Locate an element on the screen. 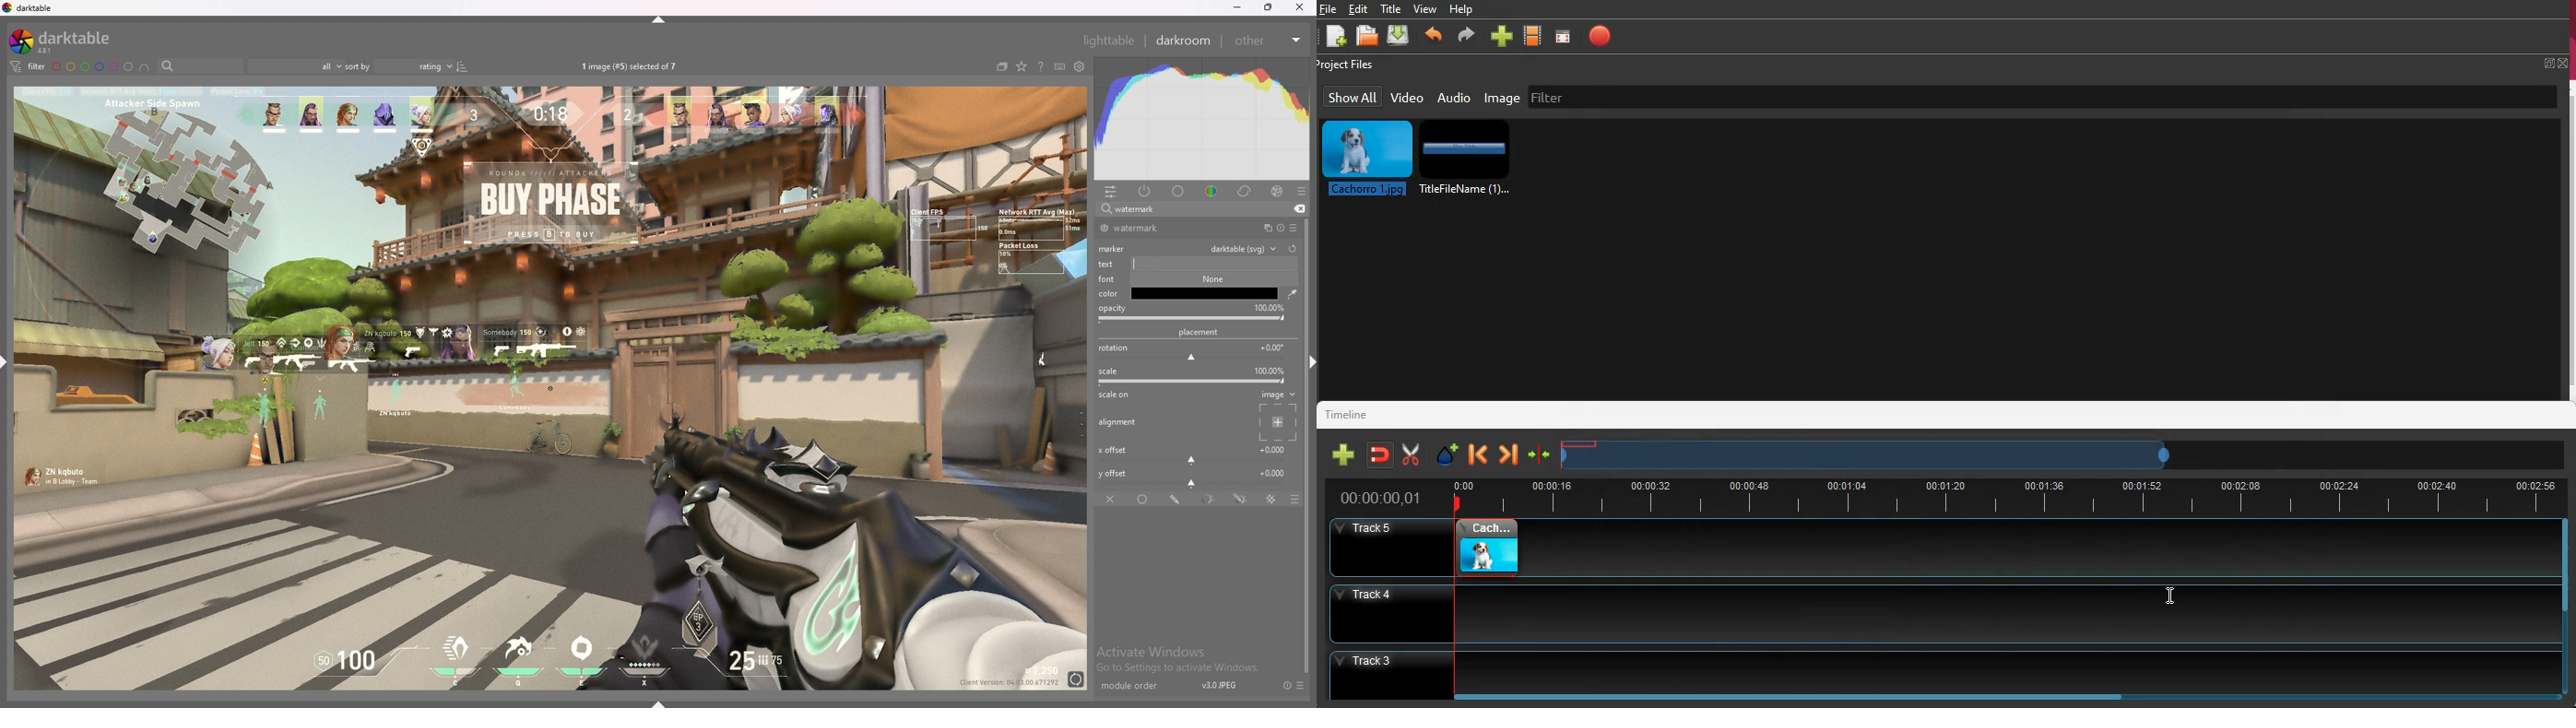  edit is located at coordinates (1362, 9).